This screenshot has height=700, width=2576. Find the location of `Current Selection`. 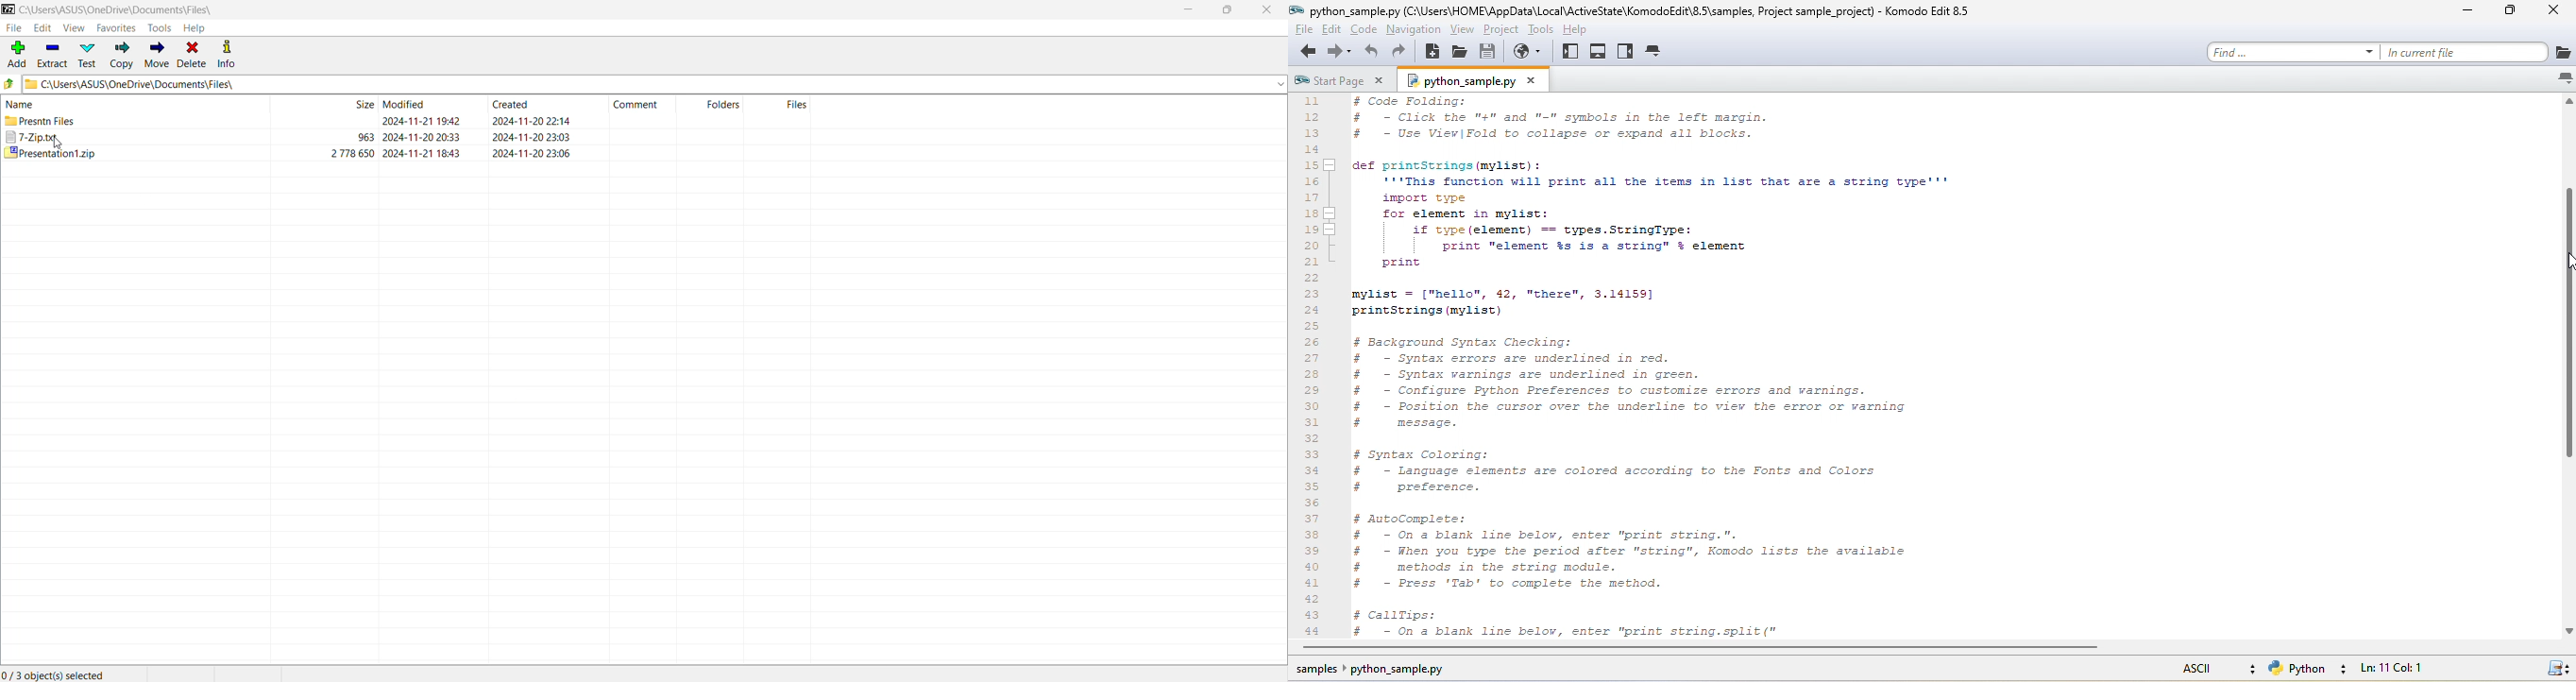

Current Selection is located at coordinates (54, 675).